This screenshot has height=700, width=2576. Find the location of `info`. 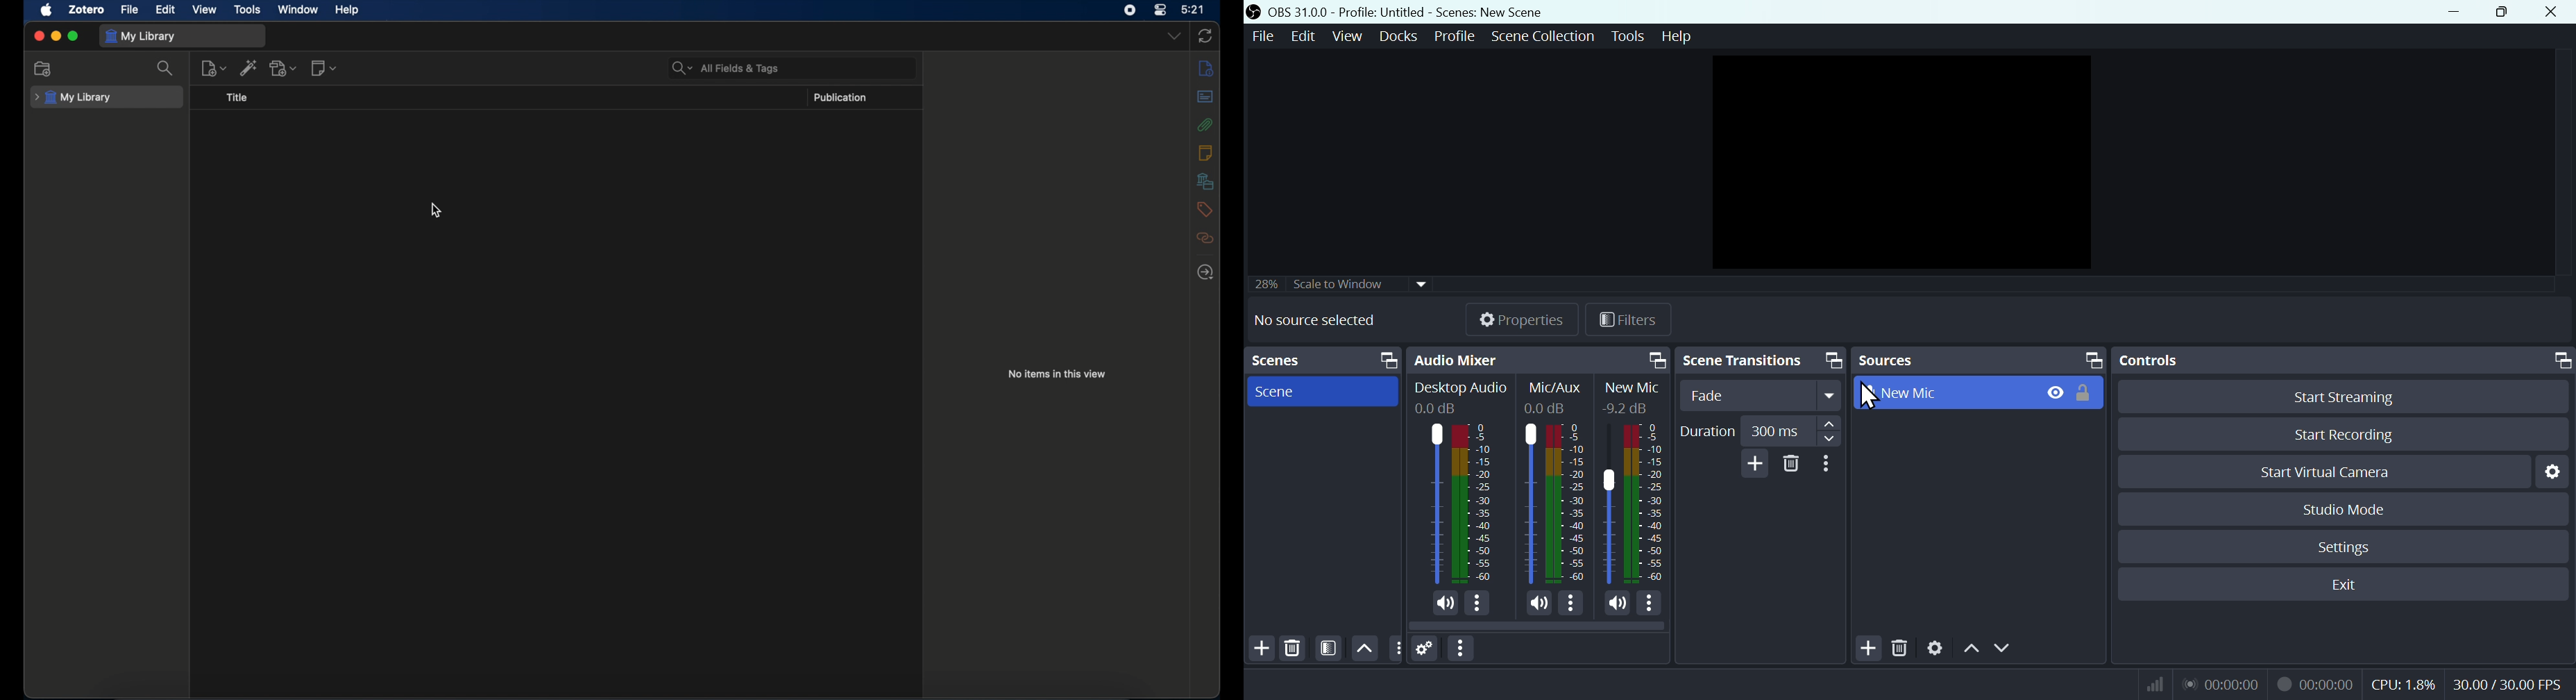

info is located at coordinates (1205, 67).